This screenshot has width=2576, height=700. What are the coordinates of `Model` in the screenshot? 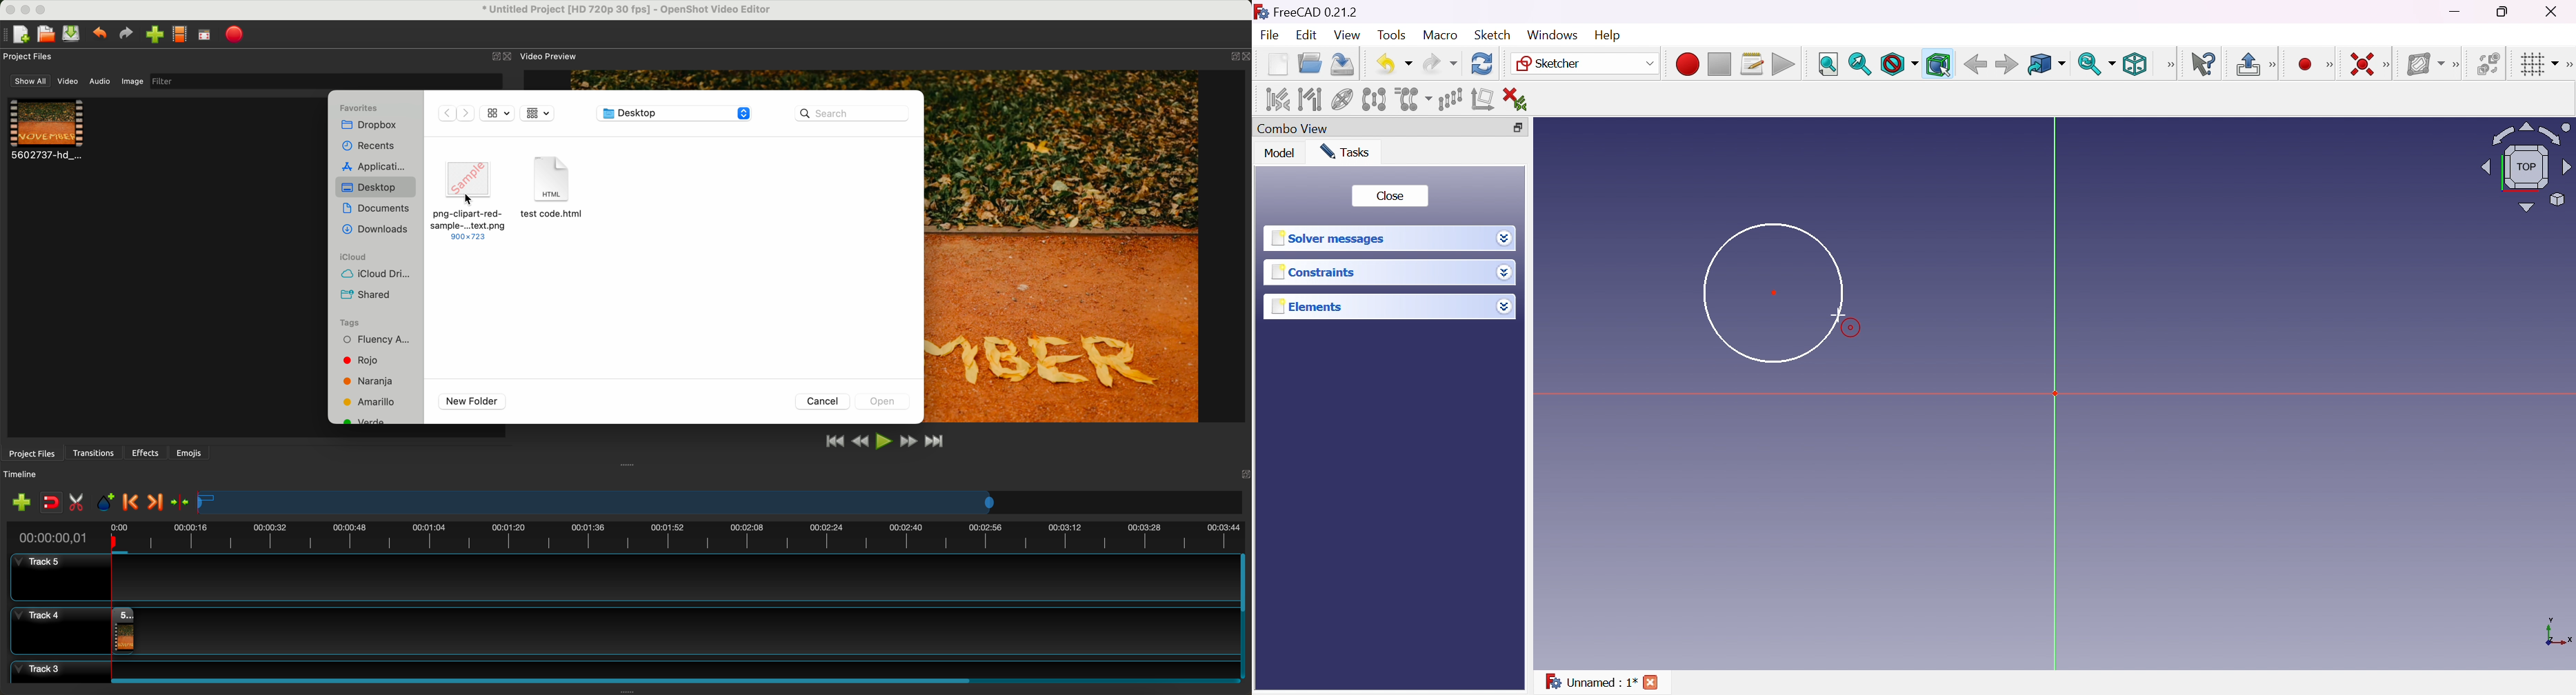 It's located at (1281, 154).